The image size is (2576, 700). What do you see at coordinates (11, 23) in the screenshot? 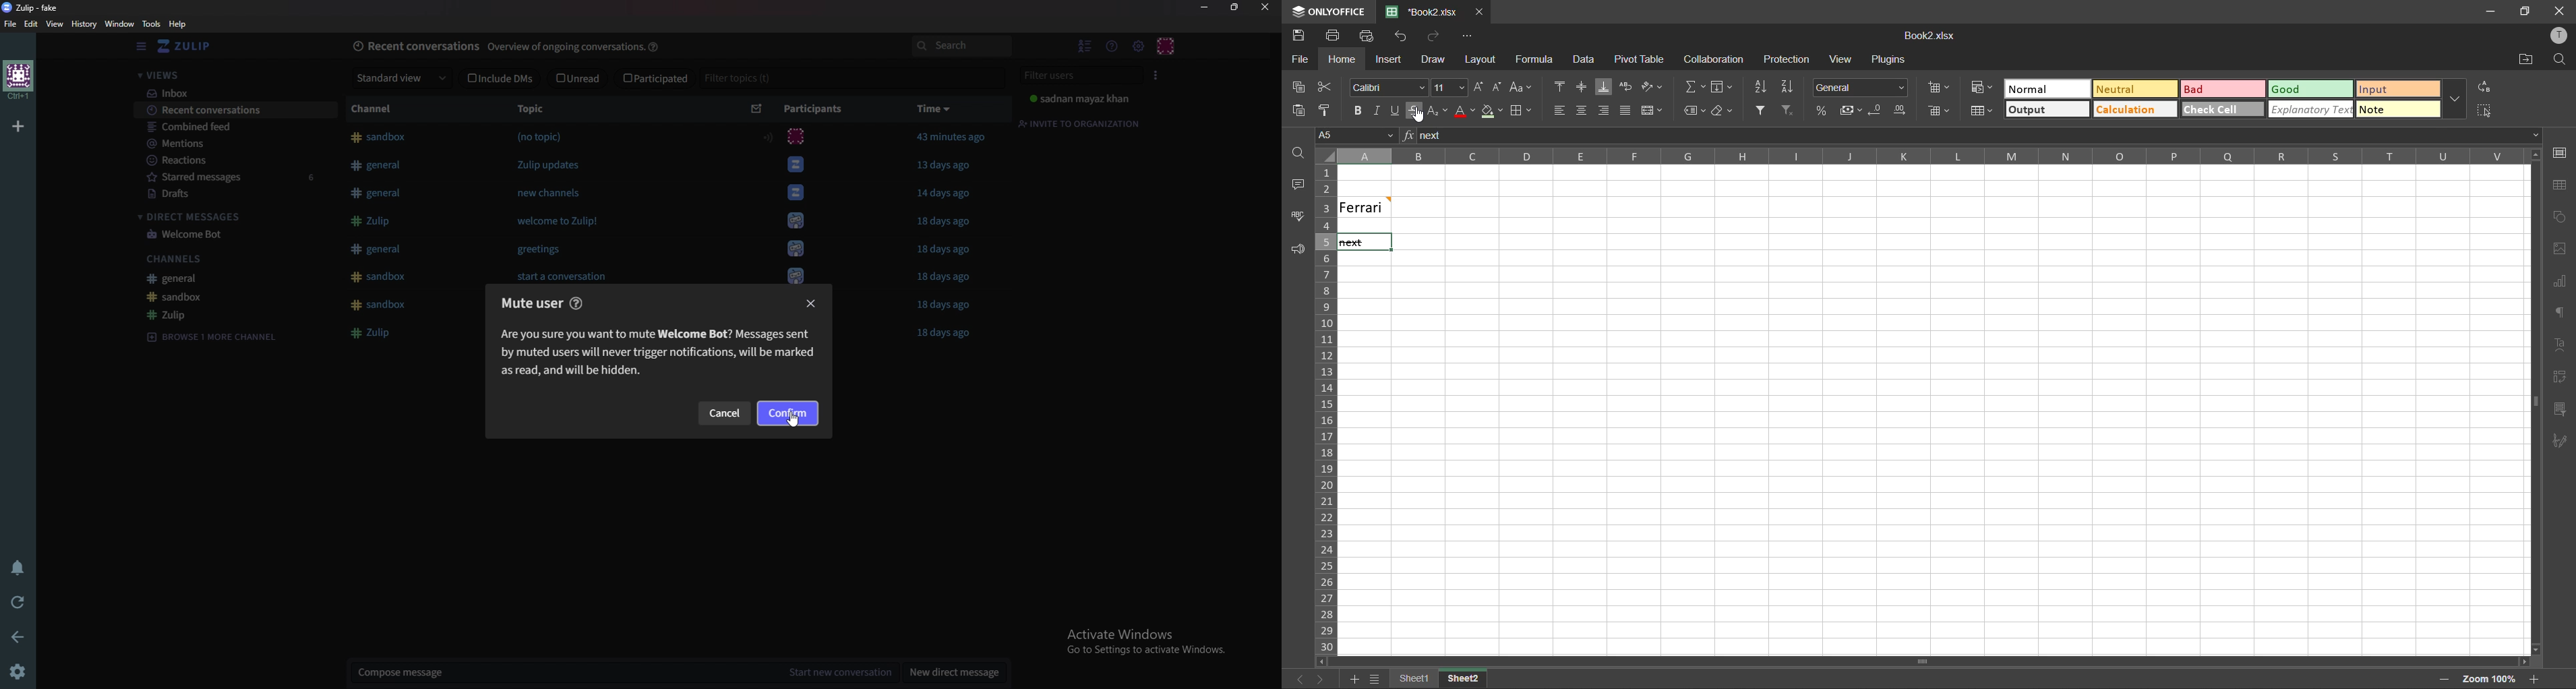
I see `file` at bounding box center [11, 23].